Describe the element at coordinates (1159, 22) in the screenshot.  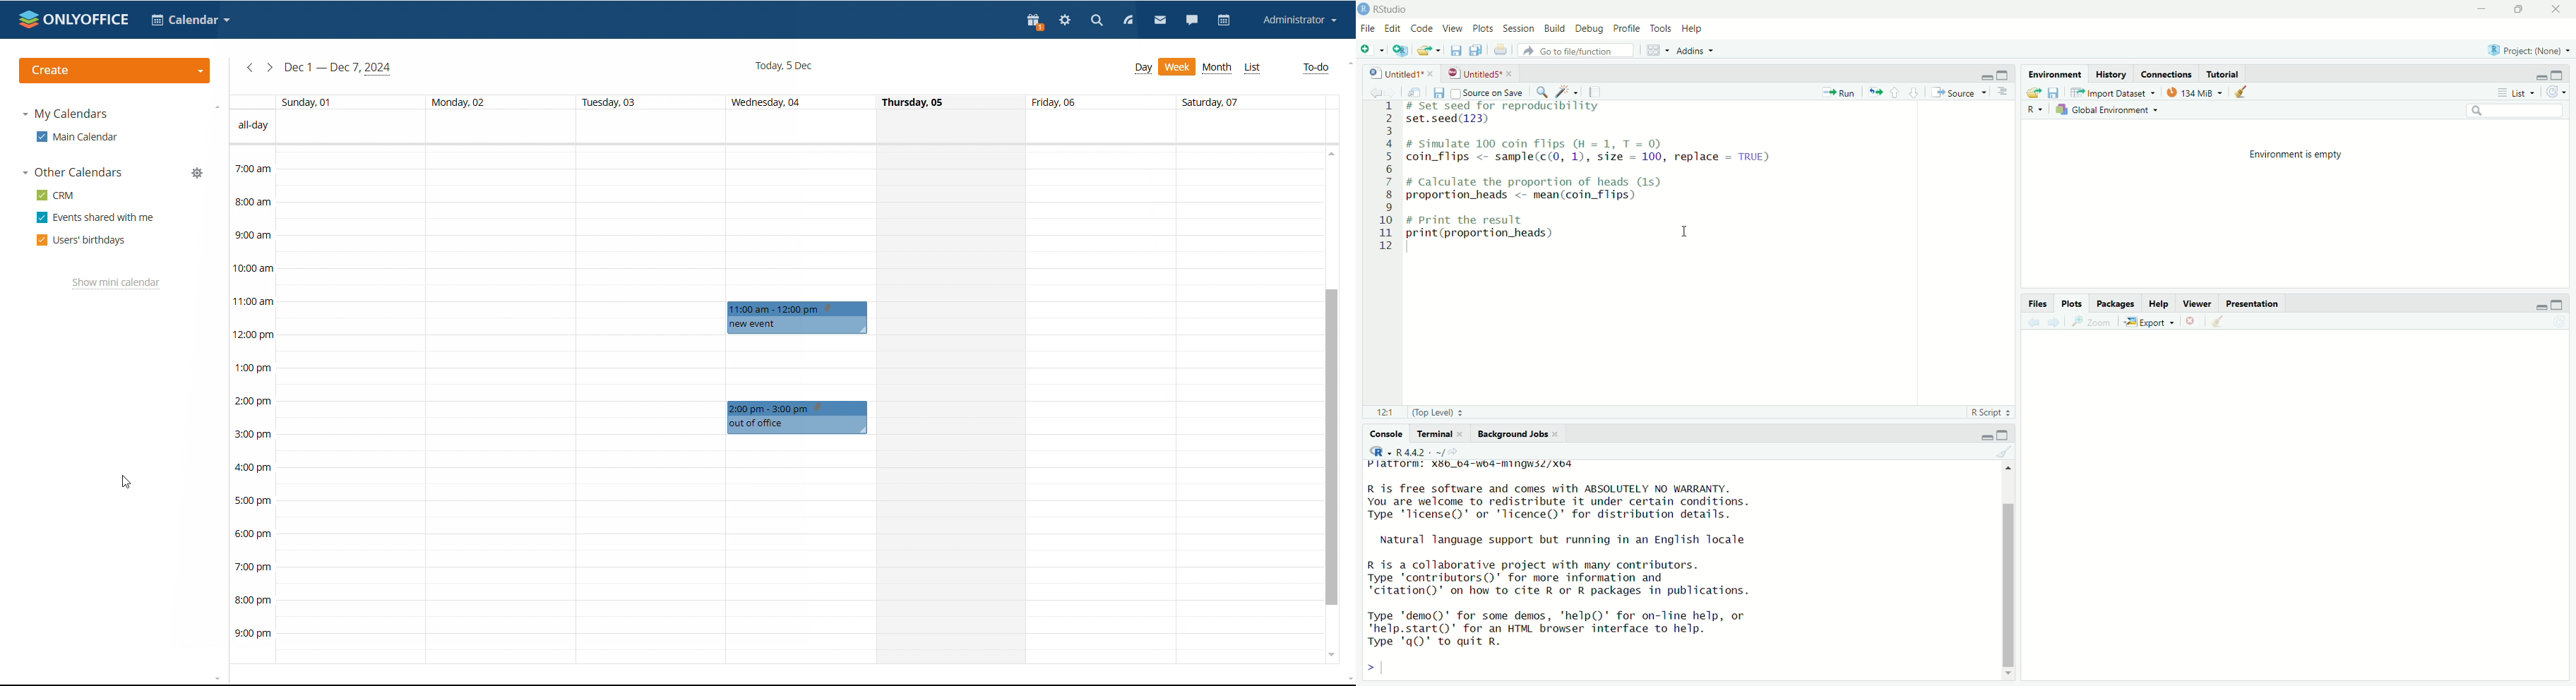
I see `mail` at that location.